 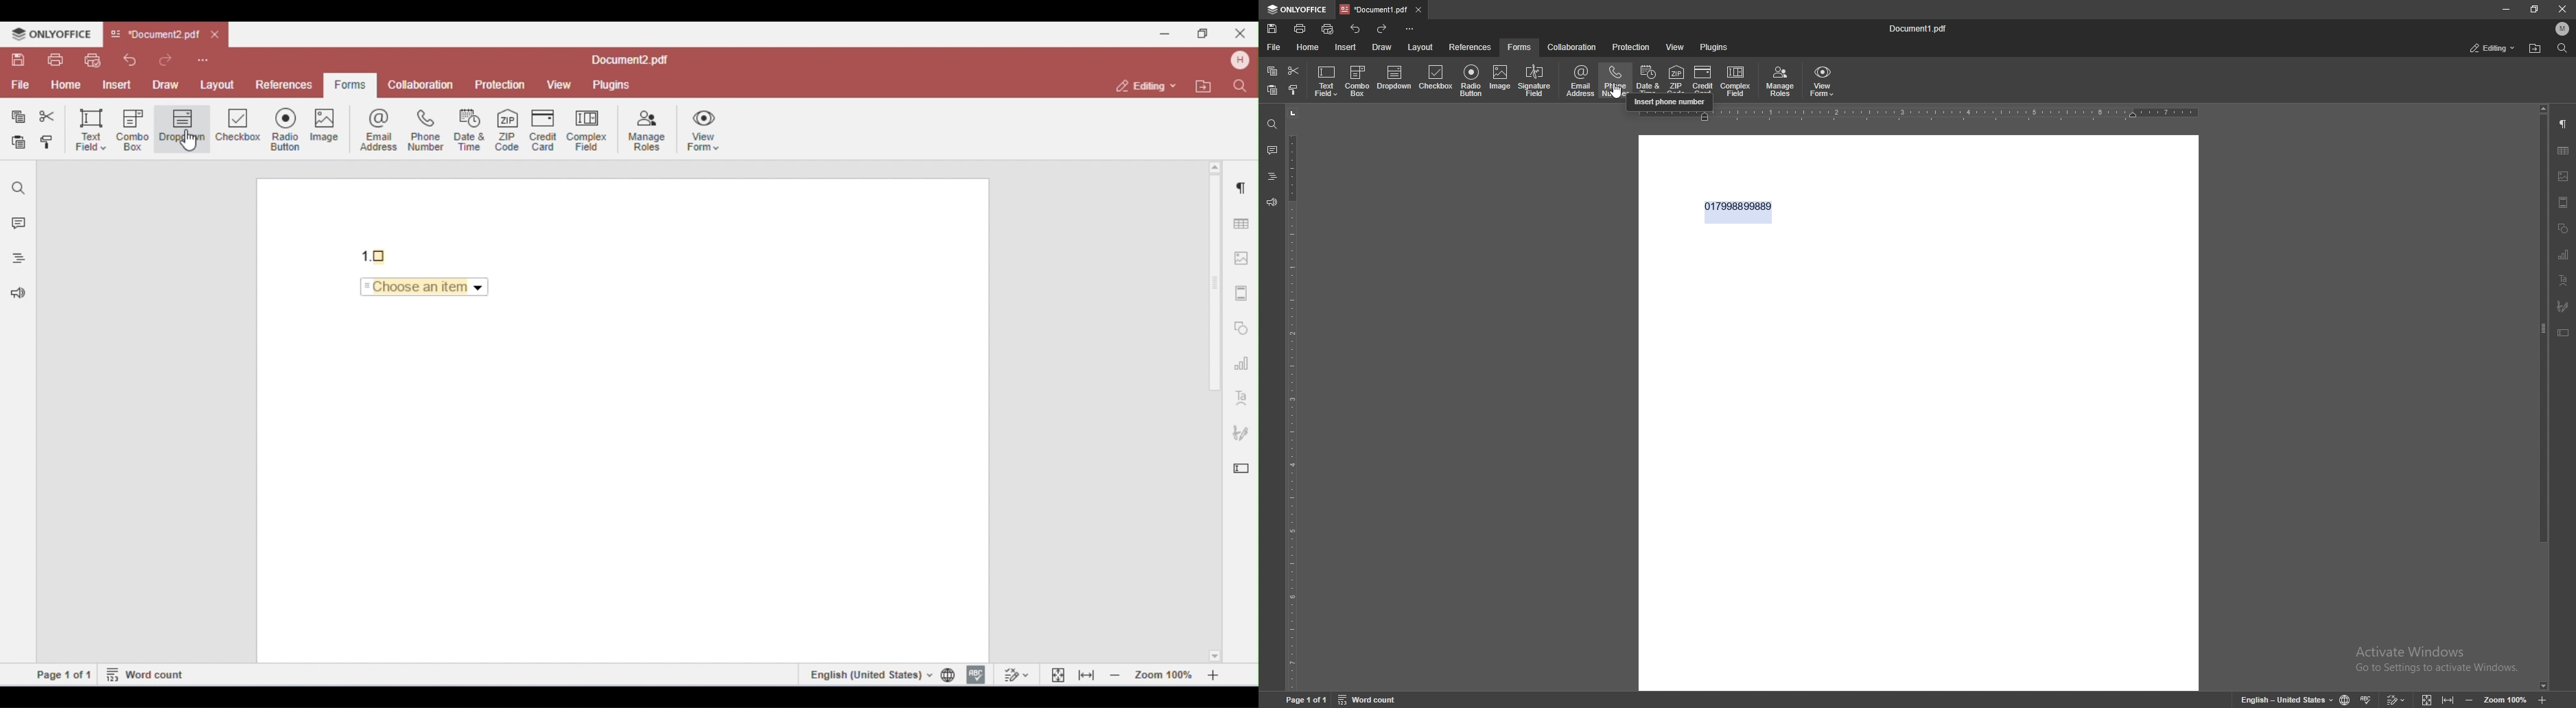 What do you see at coordinates (1670, 103) in the screenshot?
I see `cursor description` at bounding box center [1670, 103].